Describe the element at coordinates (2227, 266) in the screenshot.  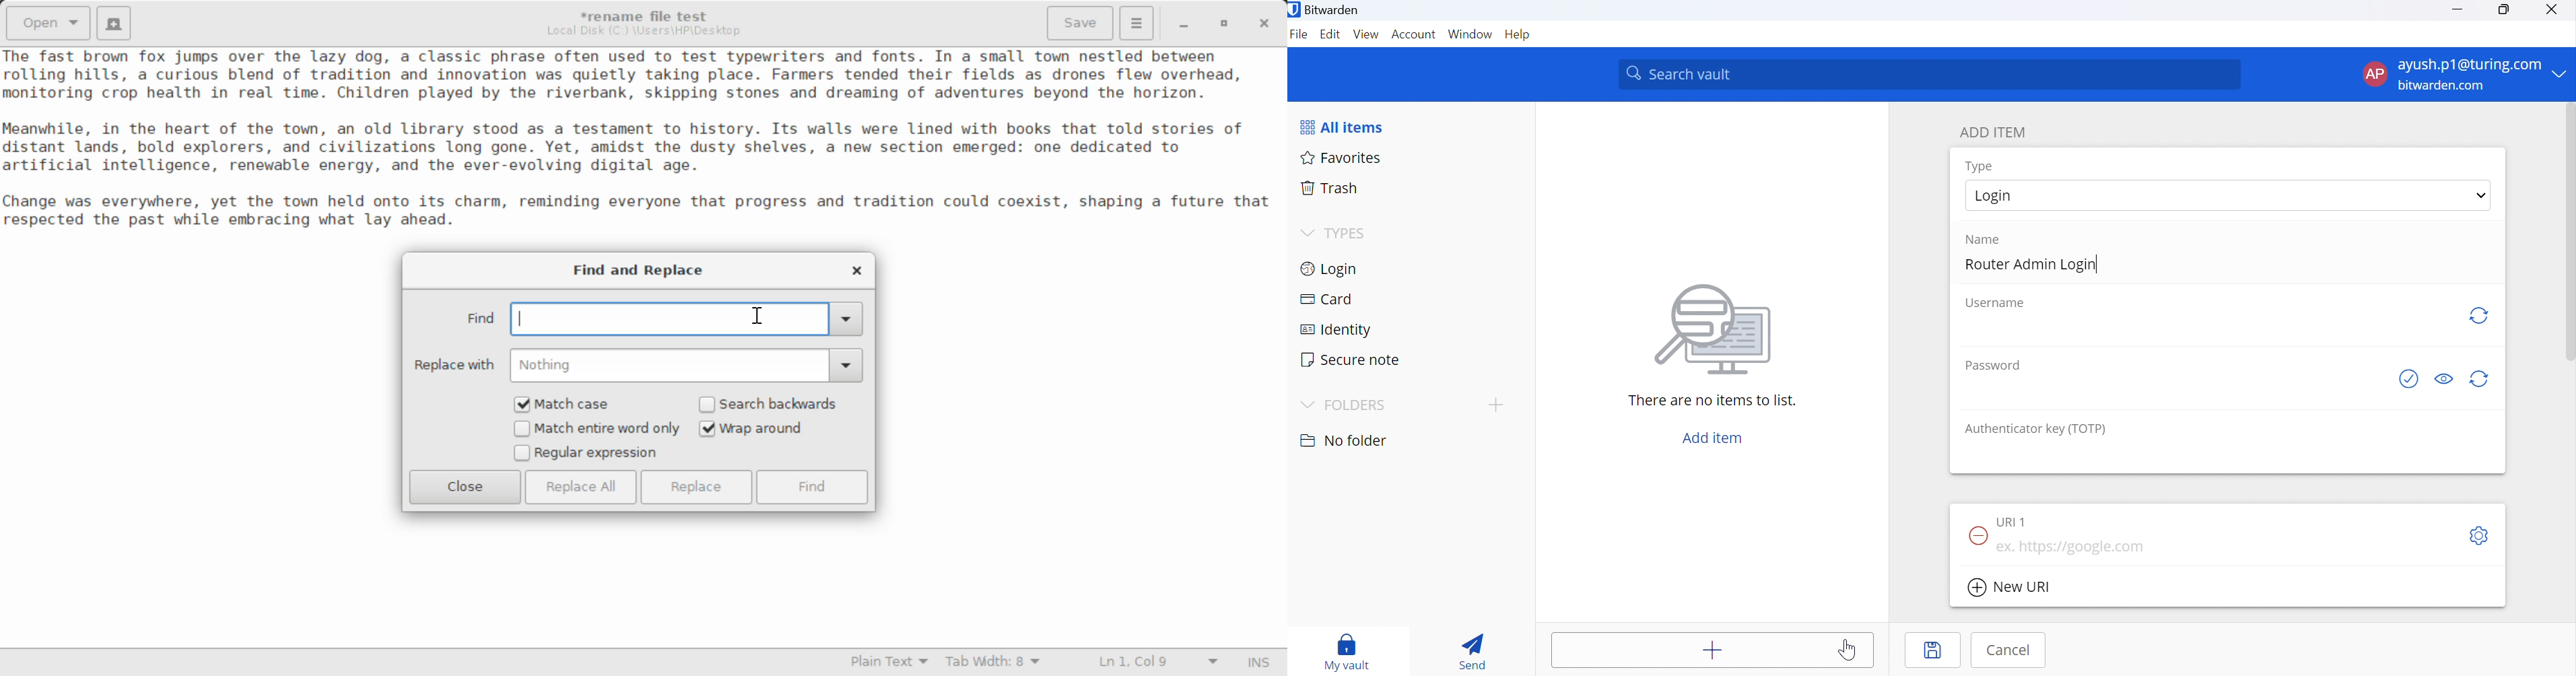
I see `add name` at that location.